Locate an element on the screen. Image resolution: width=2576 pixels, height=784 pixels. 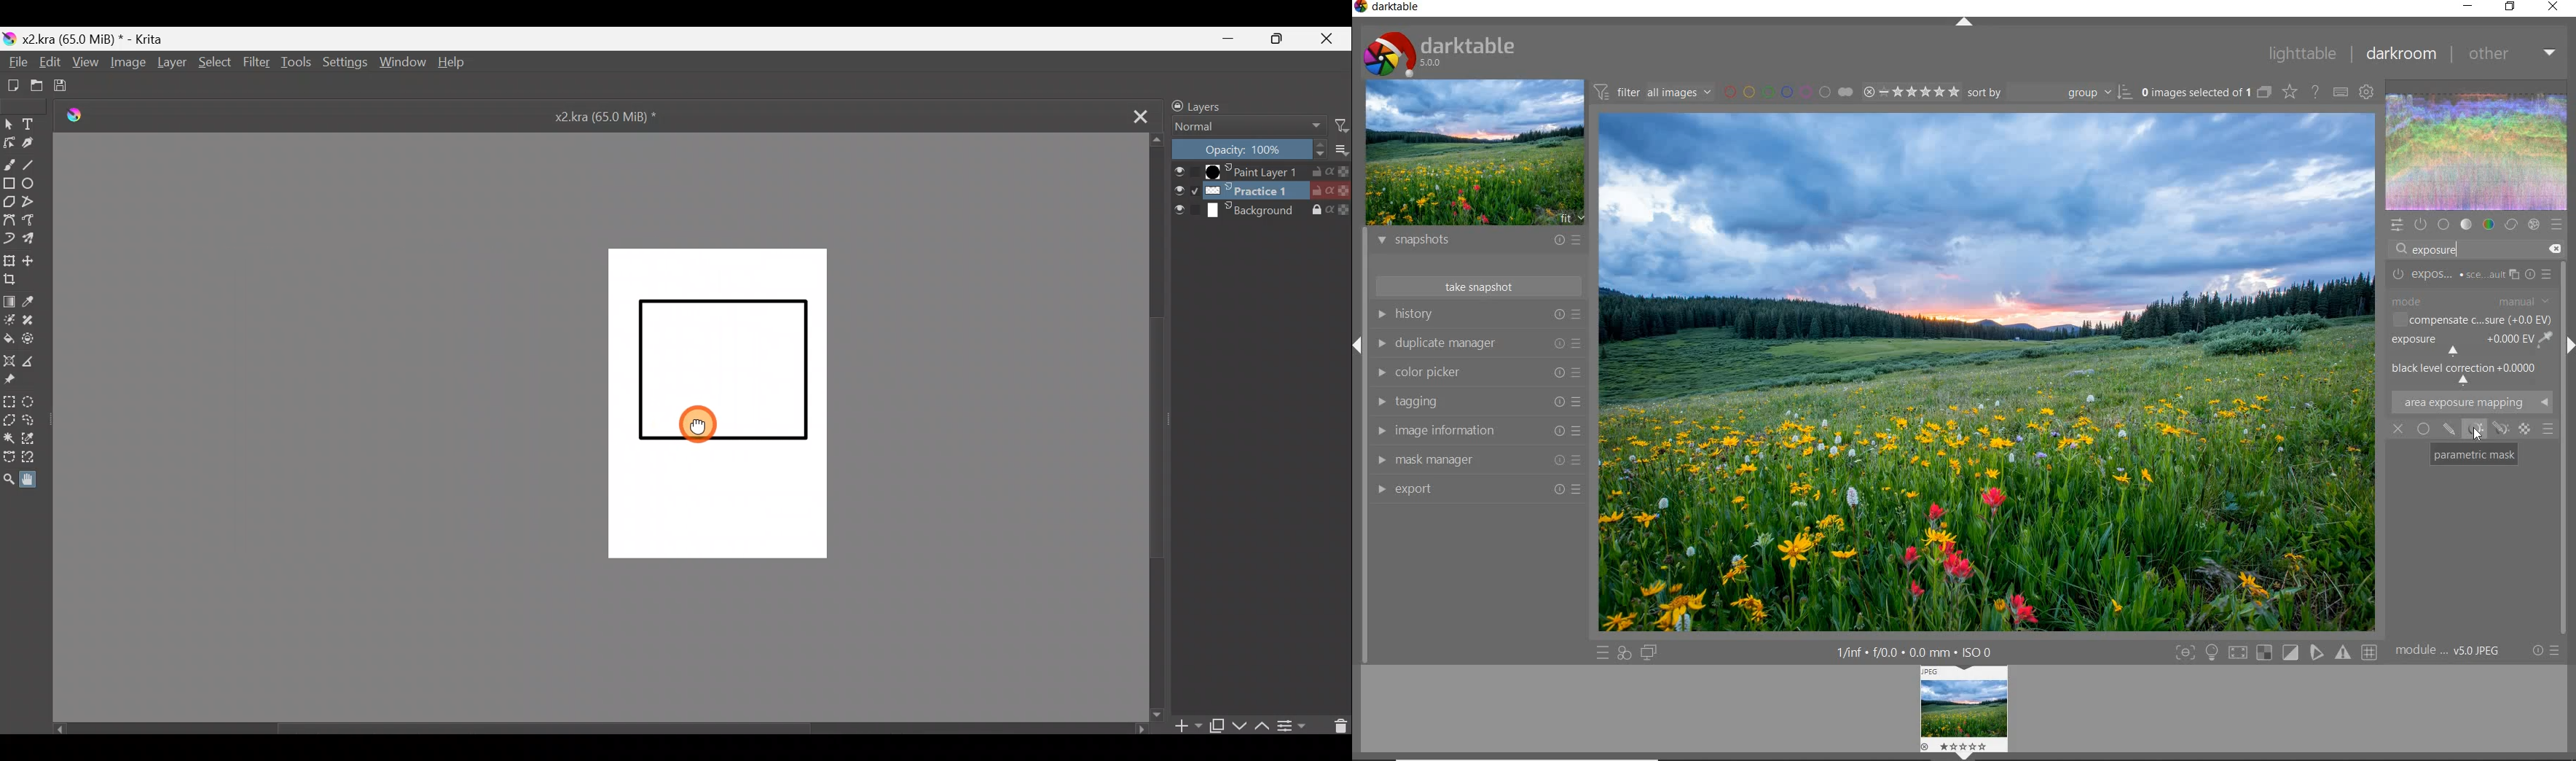
cursor is located at coordinates (2476, 435).